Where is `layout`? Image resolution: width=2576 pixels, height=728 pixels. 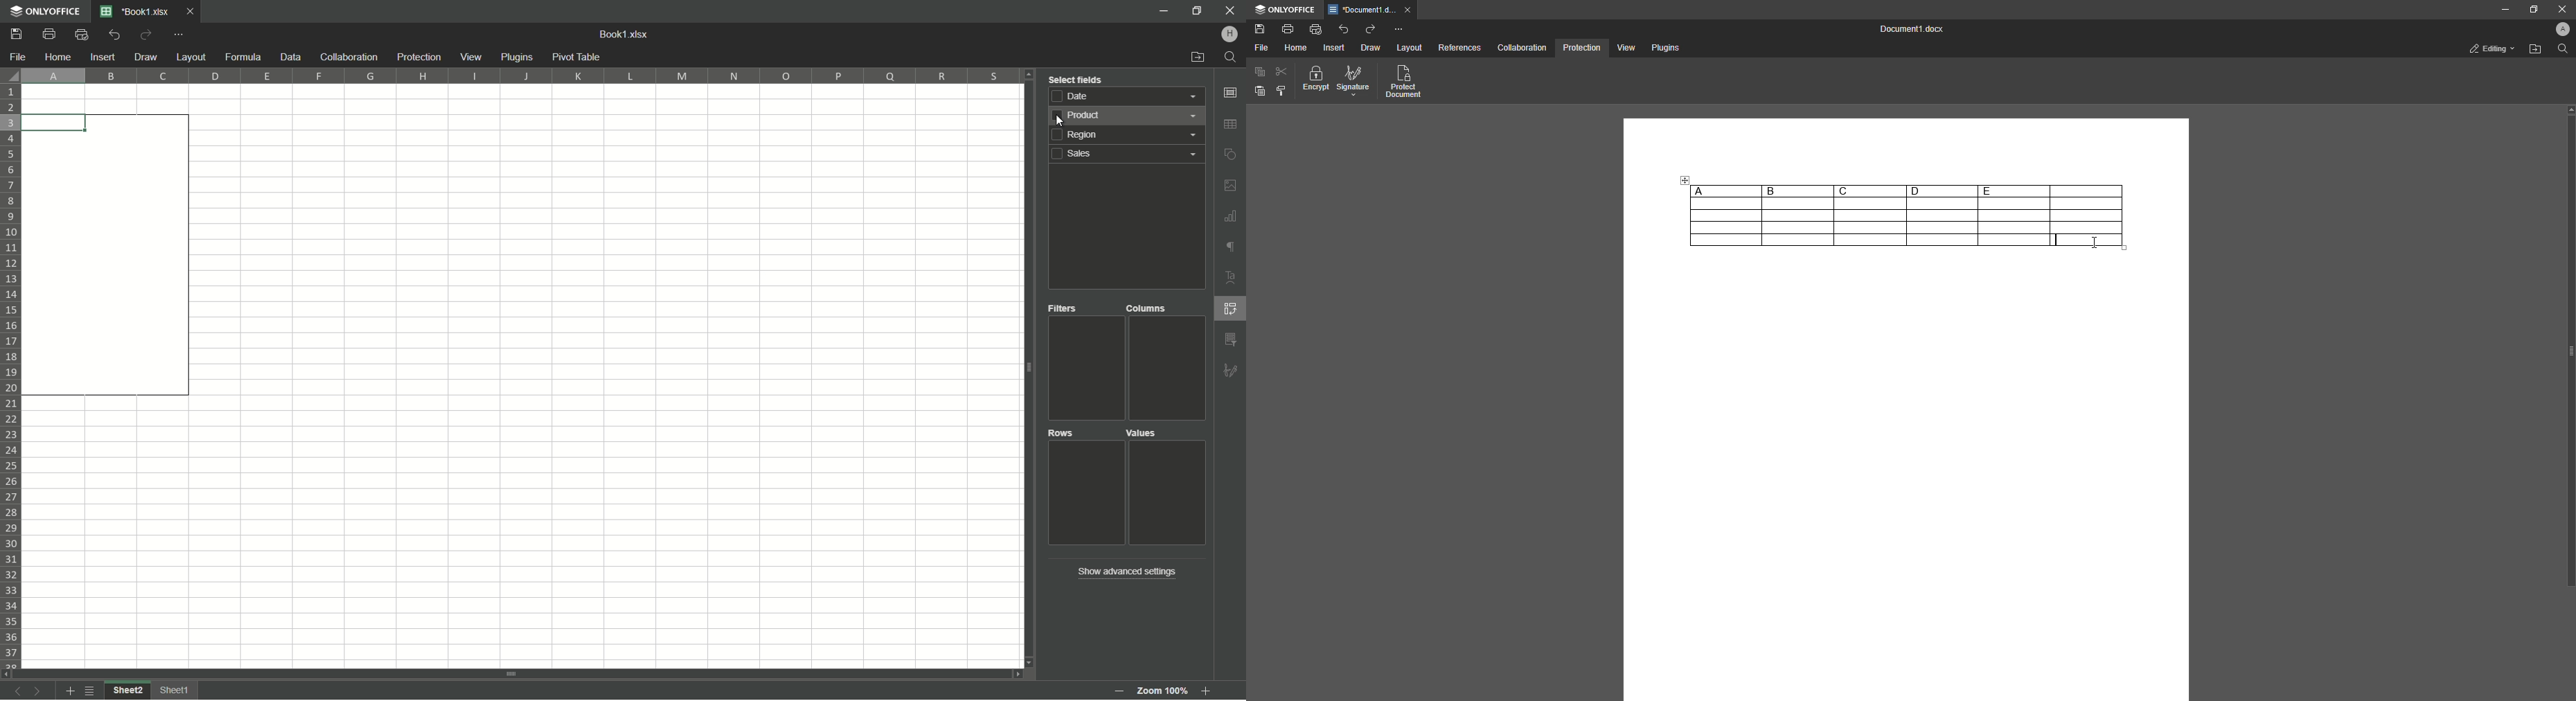
layout is located at coordinates (1411, 48).